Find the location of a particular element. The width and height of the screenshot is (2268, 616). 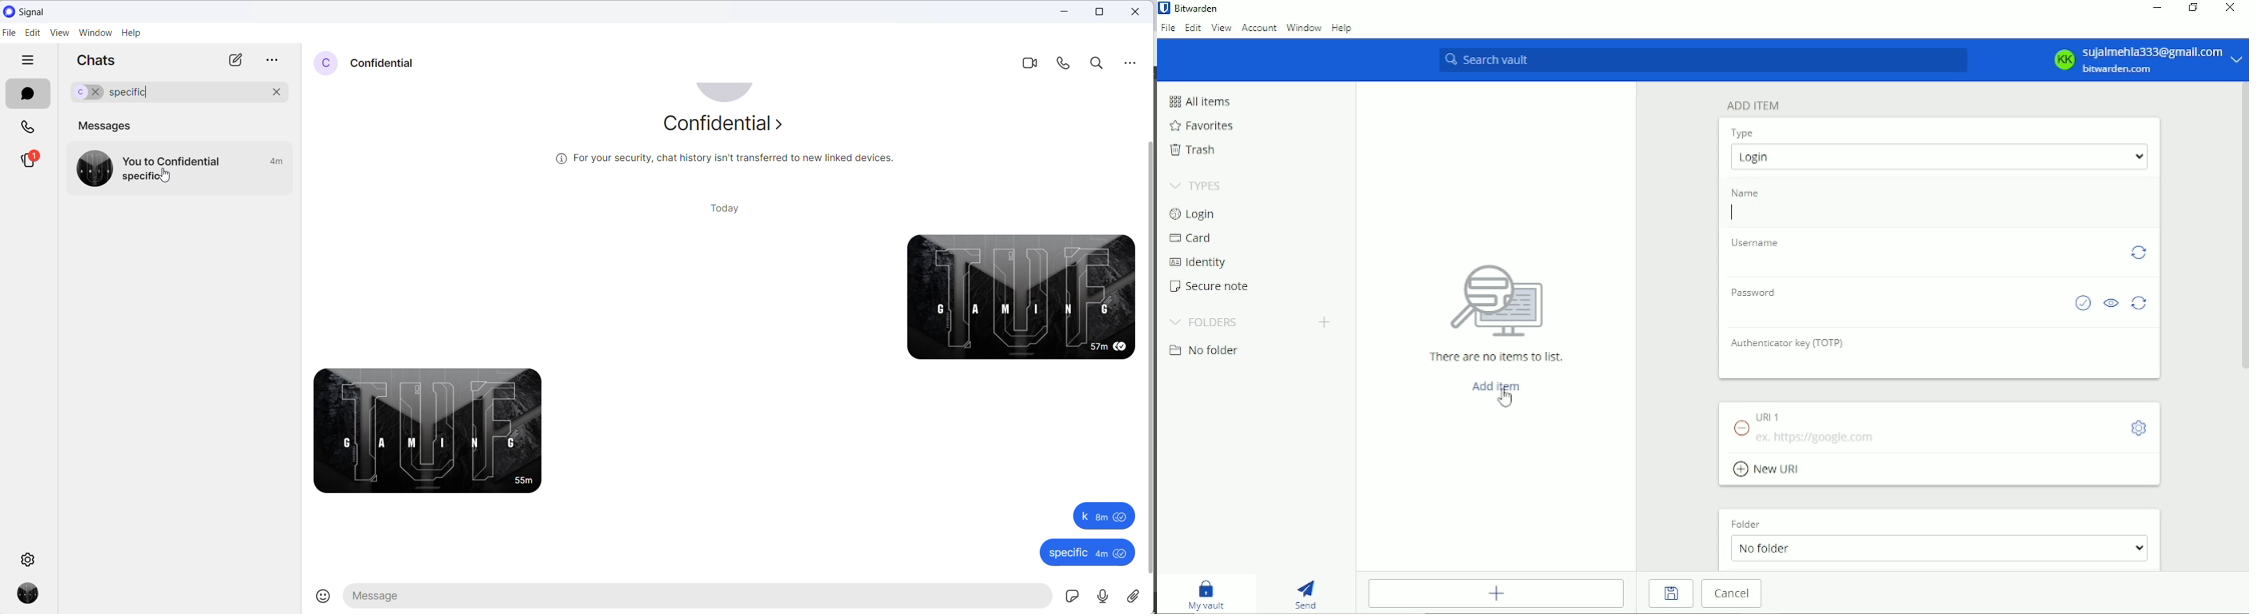

Add item is located at coordinates (1752, 106).